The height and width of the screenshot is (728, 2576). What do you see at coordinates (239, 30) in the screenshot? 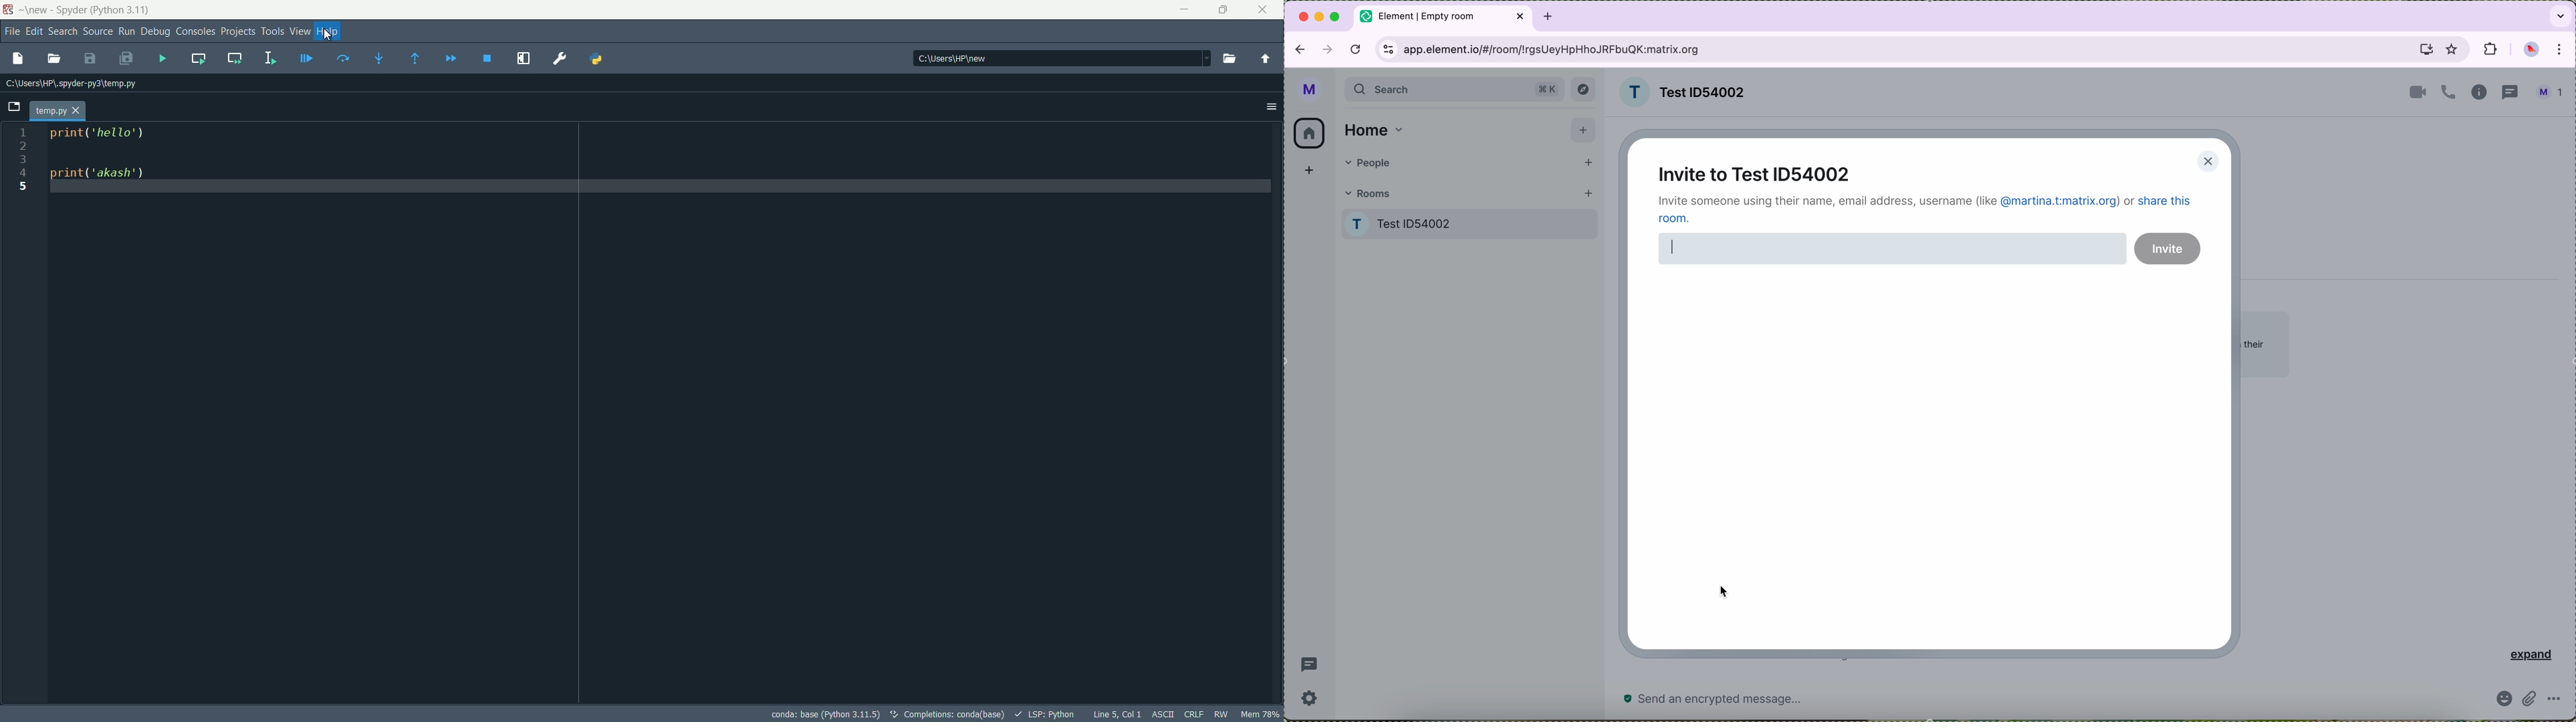
I see `projects menu` at bounding box center [239, 30].